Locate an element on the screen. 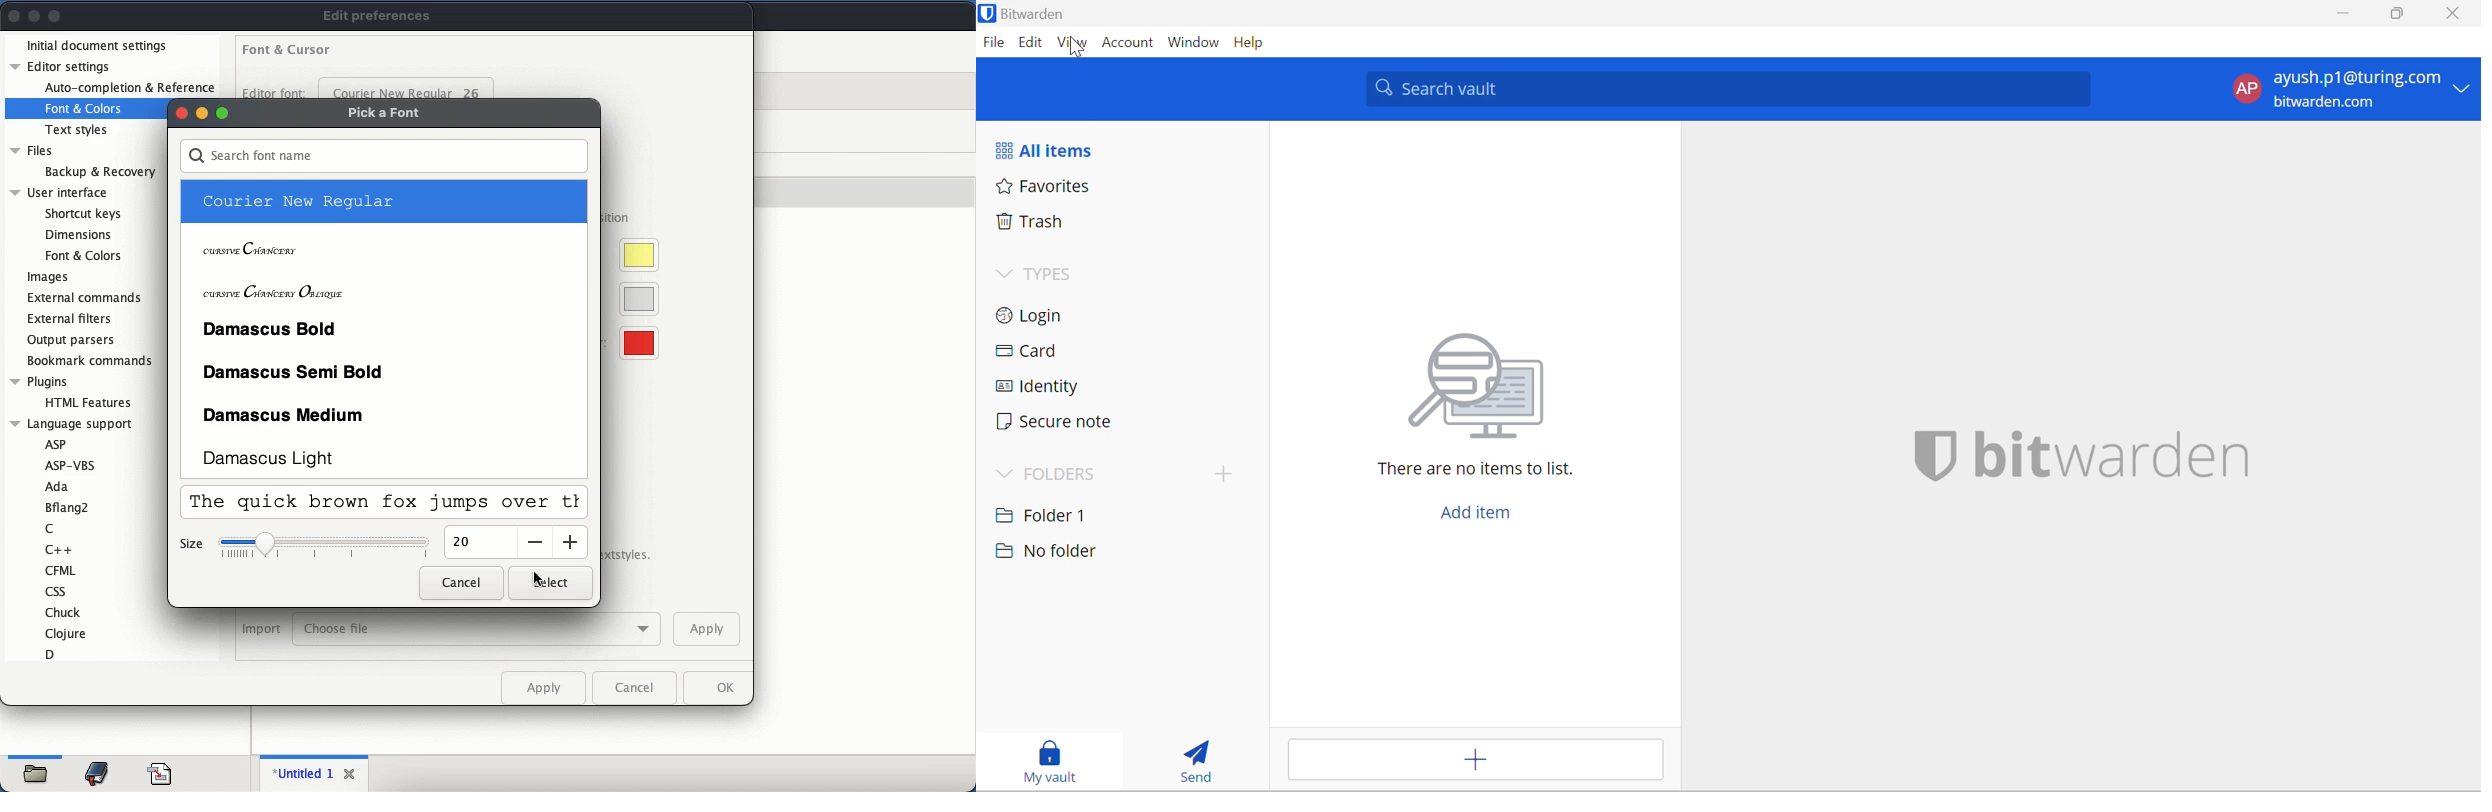 This screenshot has width=2492, height=812. choose file is located at coordinates (481, 629).